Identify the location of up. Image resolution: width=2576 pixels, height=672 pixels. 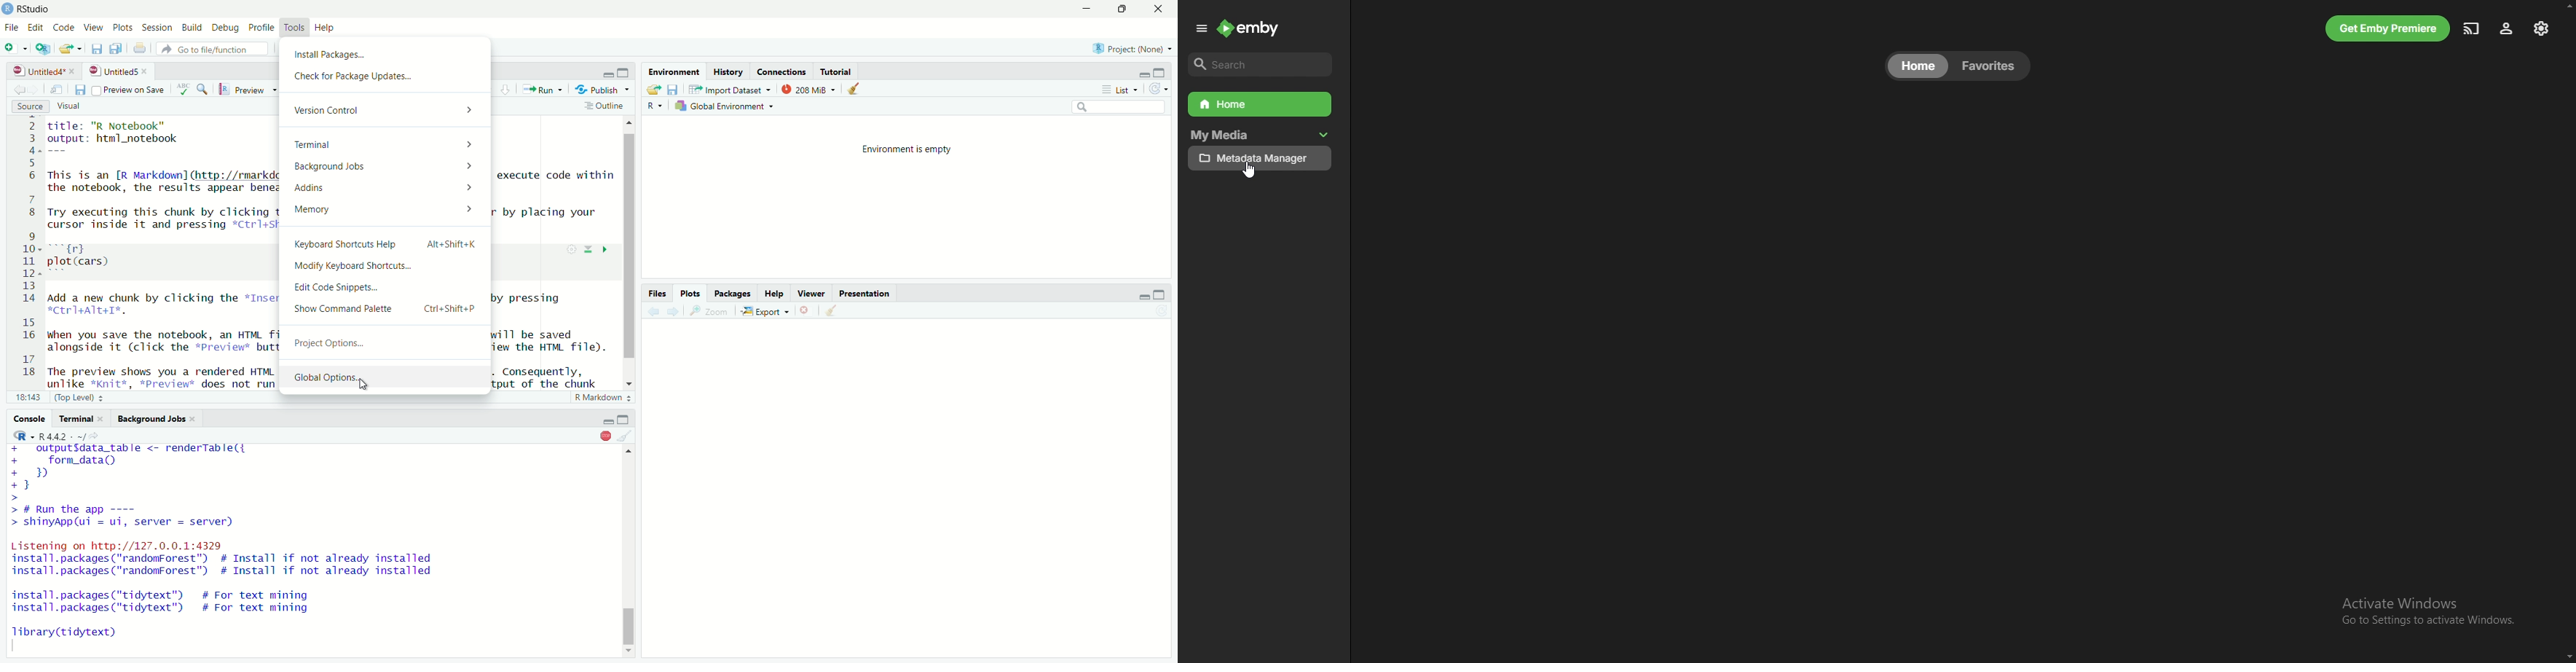
(506, 90).